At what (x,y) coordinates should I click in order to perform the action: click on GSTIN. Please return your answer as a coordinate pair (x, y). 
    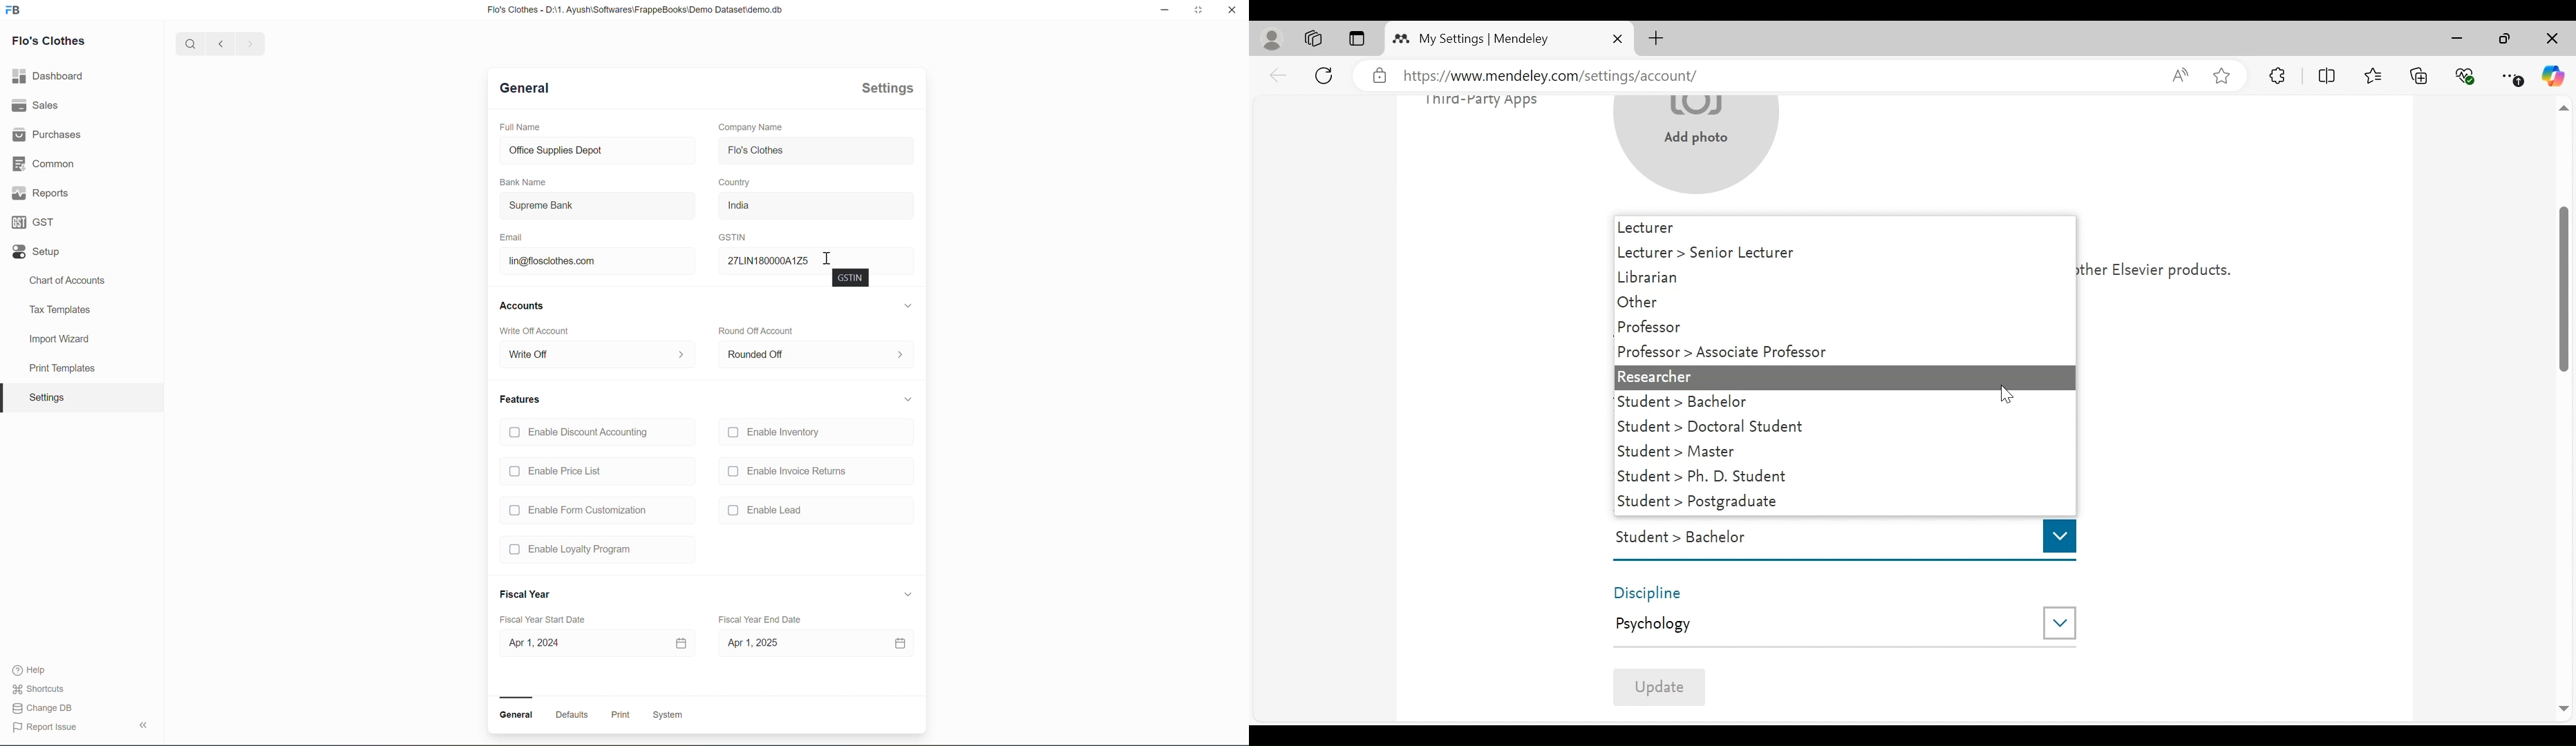
    Looking at the image, I should click on (732, 237).